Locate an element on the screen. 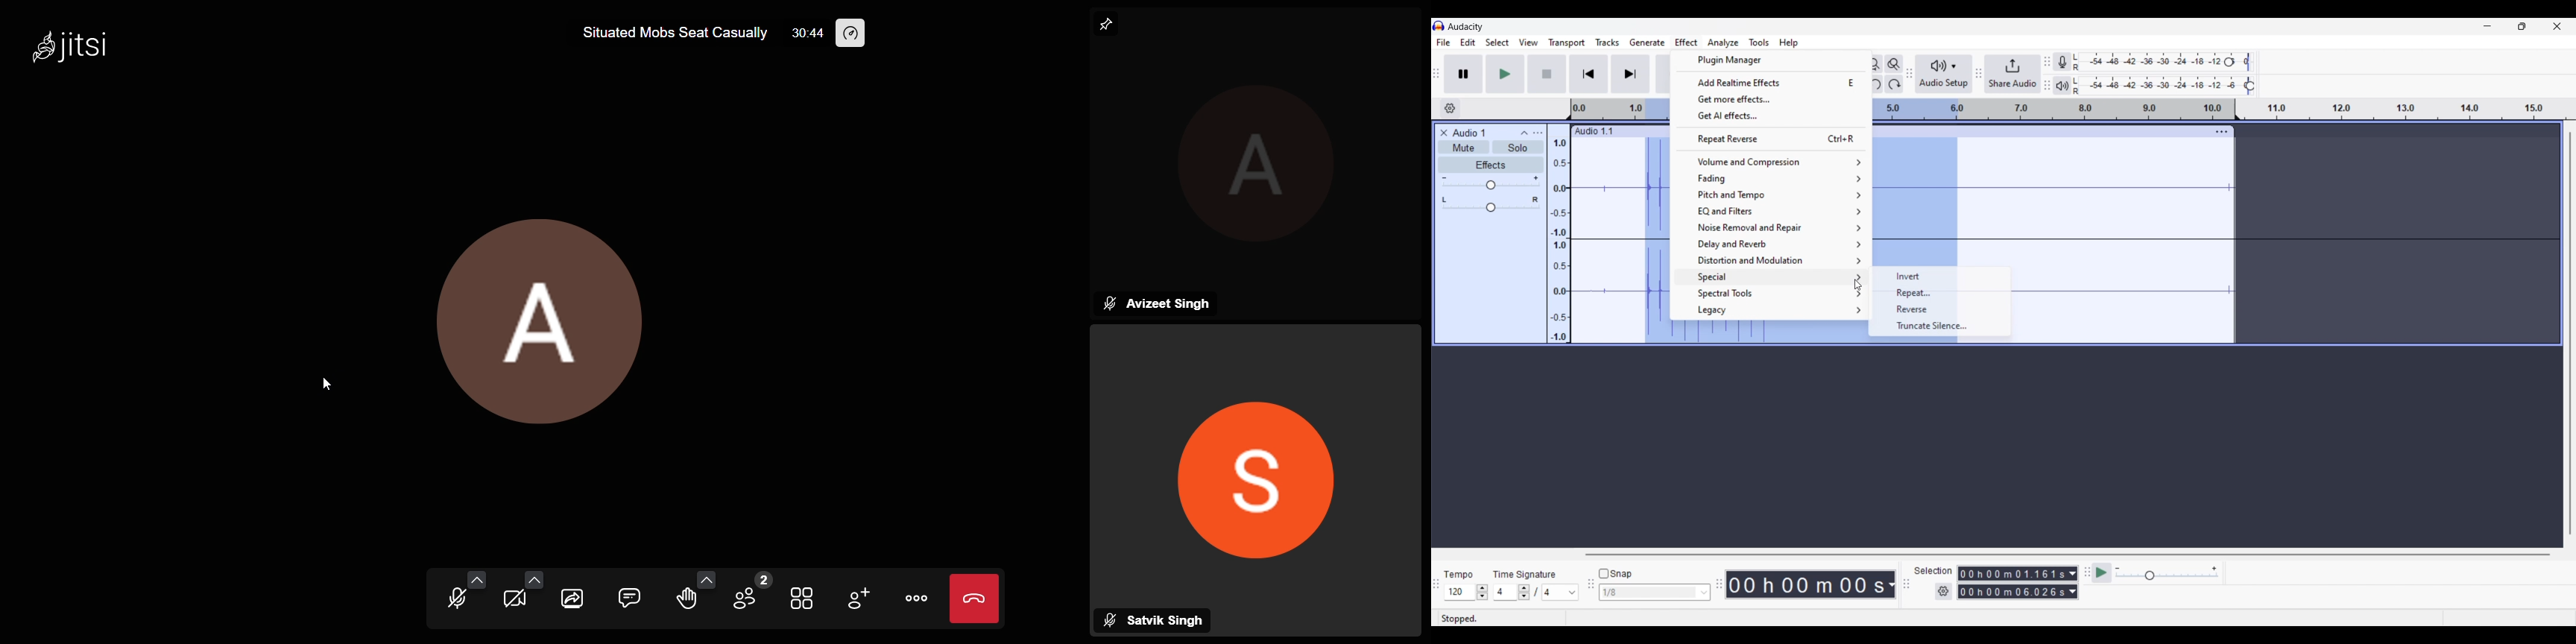 This screenshot has height=644, width=2576. Portion of recorded audio track selected is located at coordinates (1914, 203).